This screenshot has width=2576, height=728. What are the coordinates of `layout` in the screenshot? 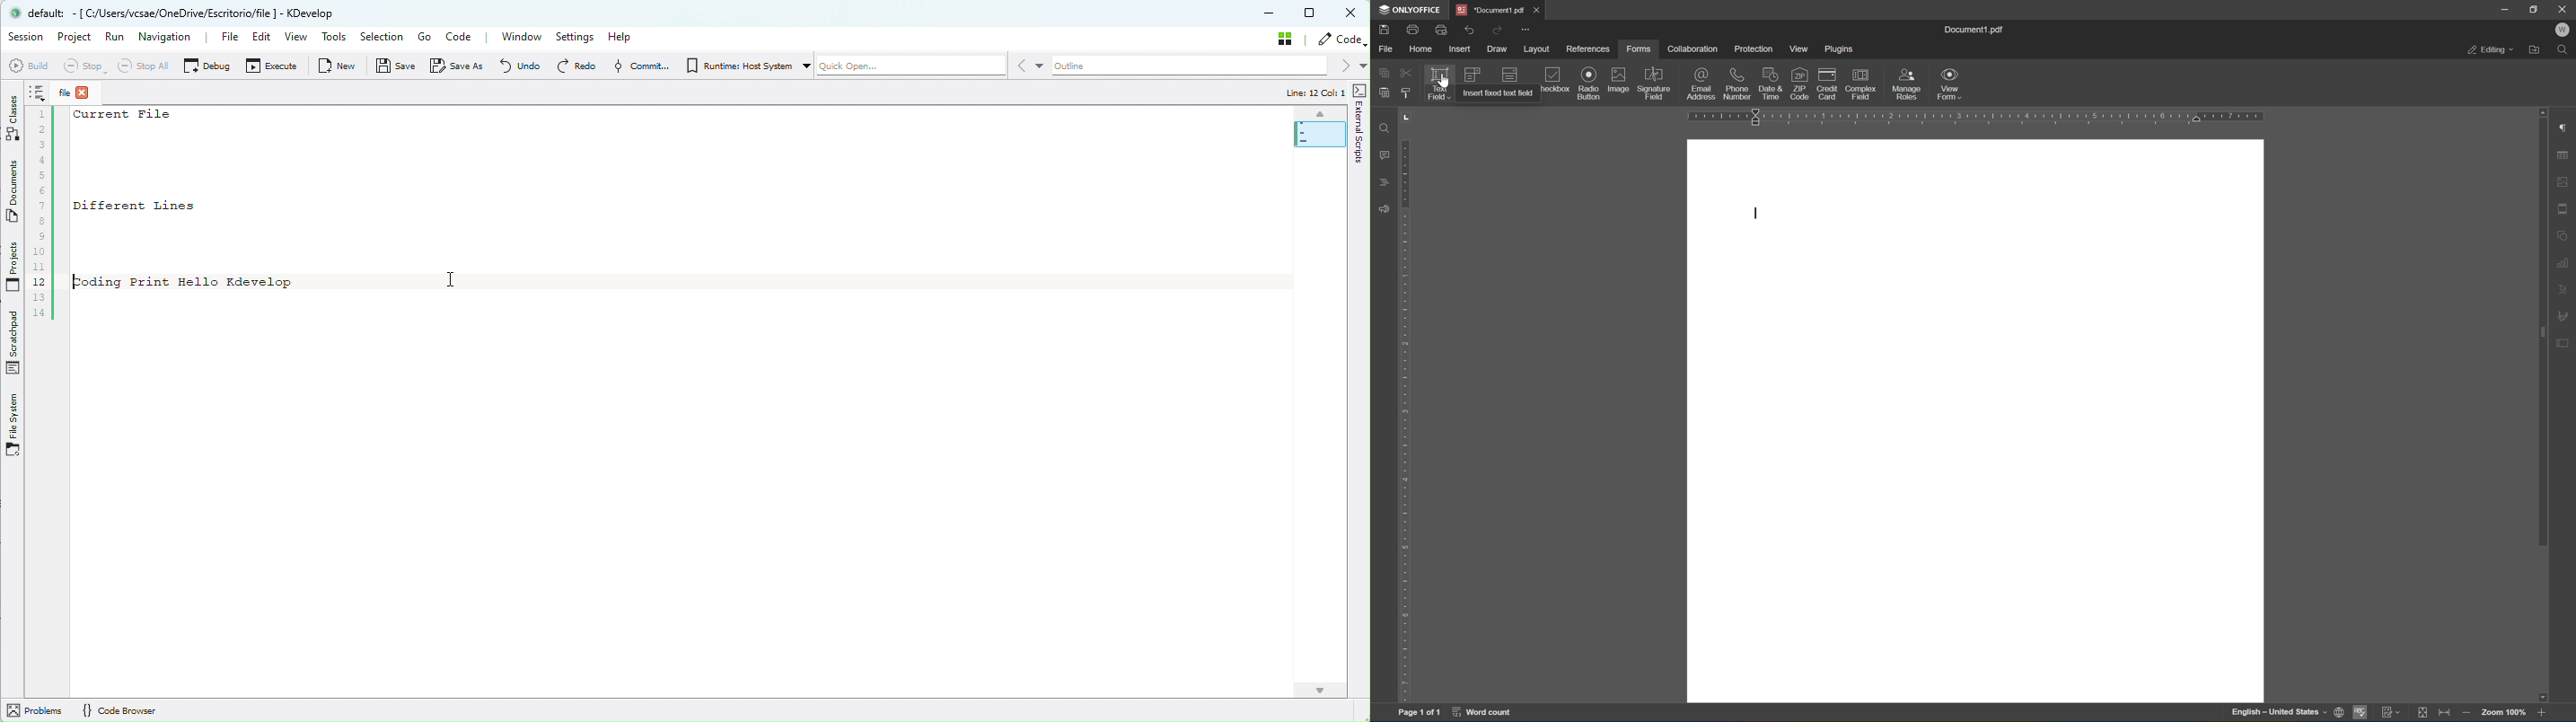 It's located at (1539, 49).